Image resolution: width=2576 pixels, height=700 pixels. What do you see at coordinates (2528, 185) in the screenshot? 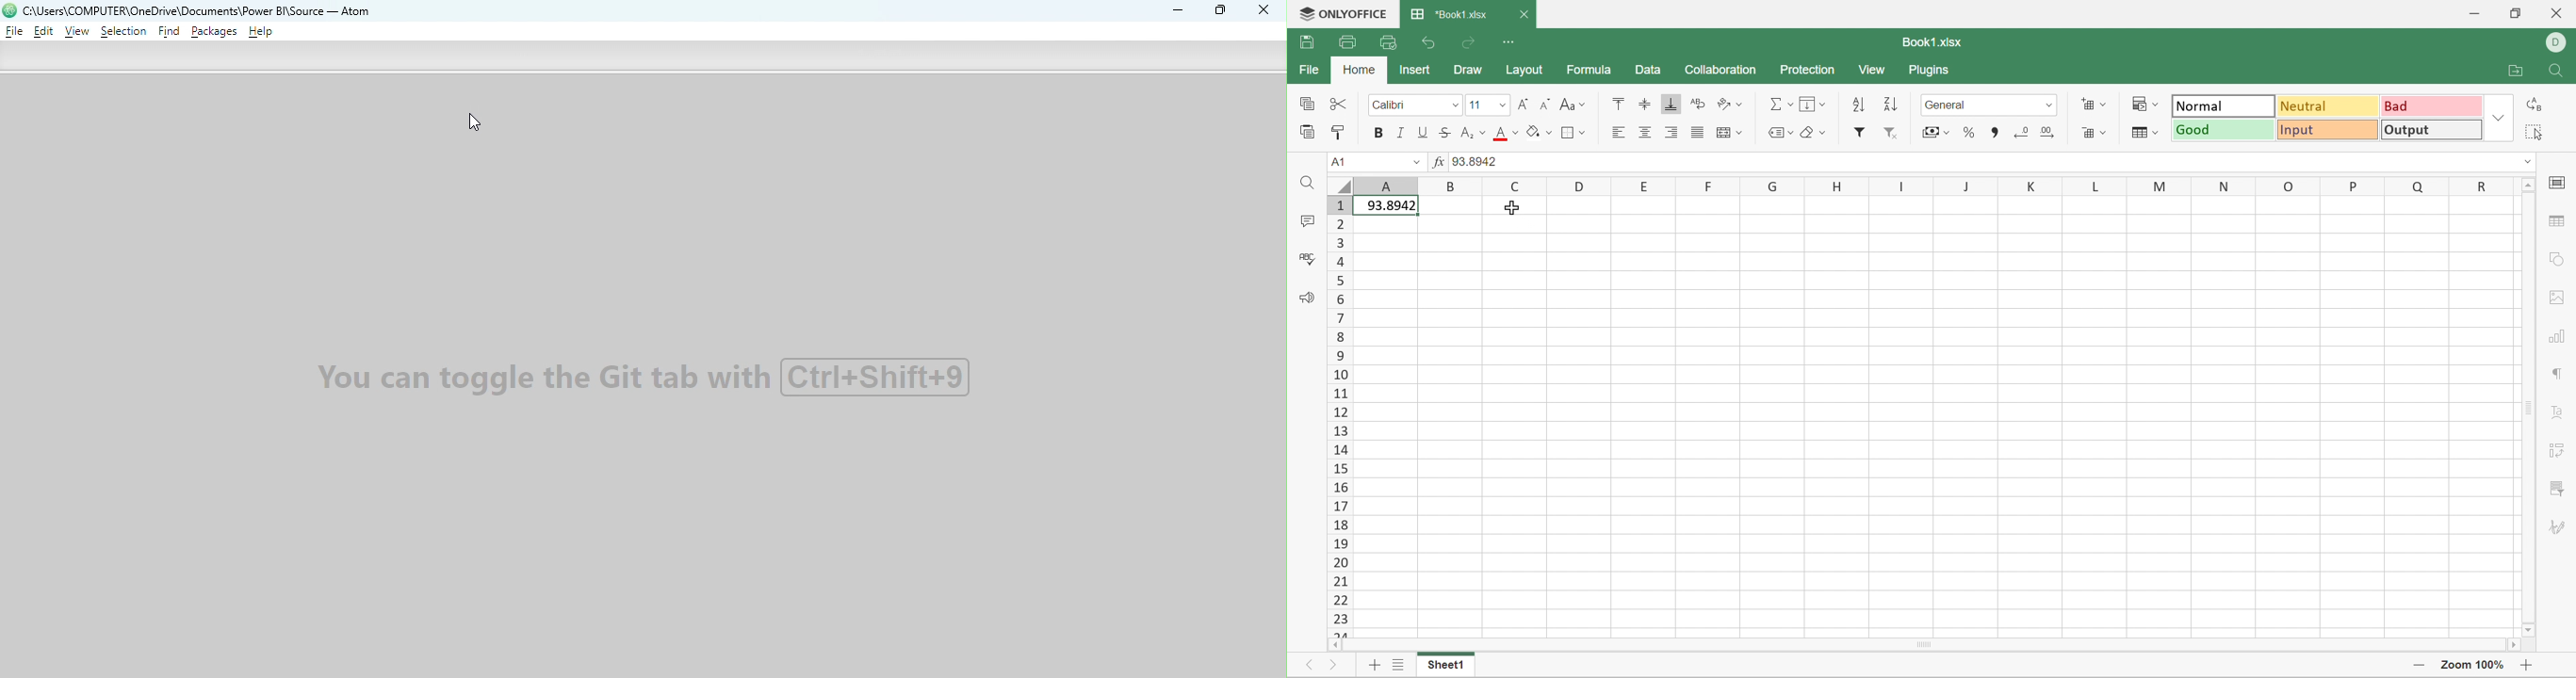
I see `Scroll Up` at bounding box center [2528, 185].